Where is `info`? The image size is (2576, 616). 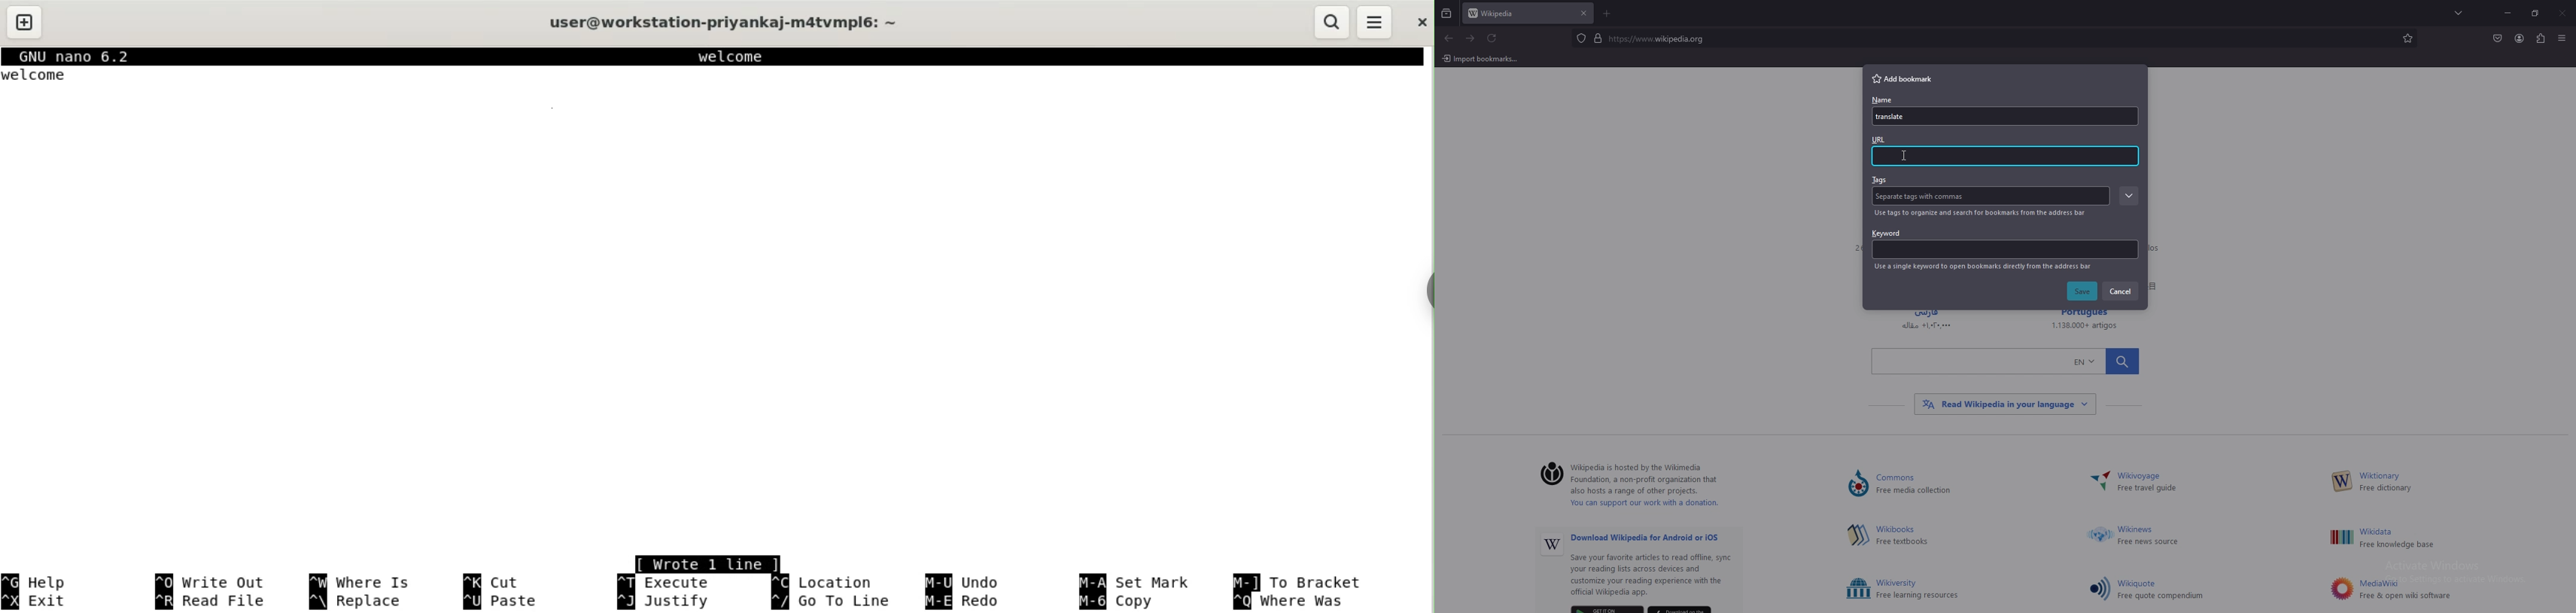 info is located at coordinates (1983, 267).